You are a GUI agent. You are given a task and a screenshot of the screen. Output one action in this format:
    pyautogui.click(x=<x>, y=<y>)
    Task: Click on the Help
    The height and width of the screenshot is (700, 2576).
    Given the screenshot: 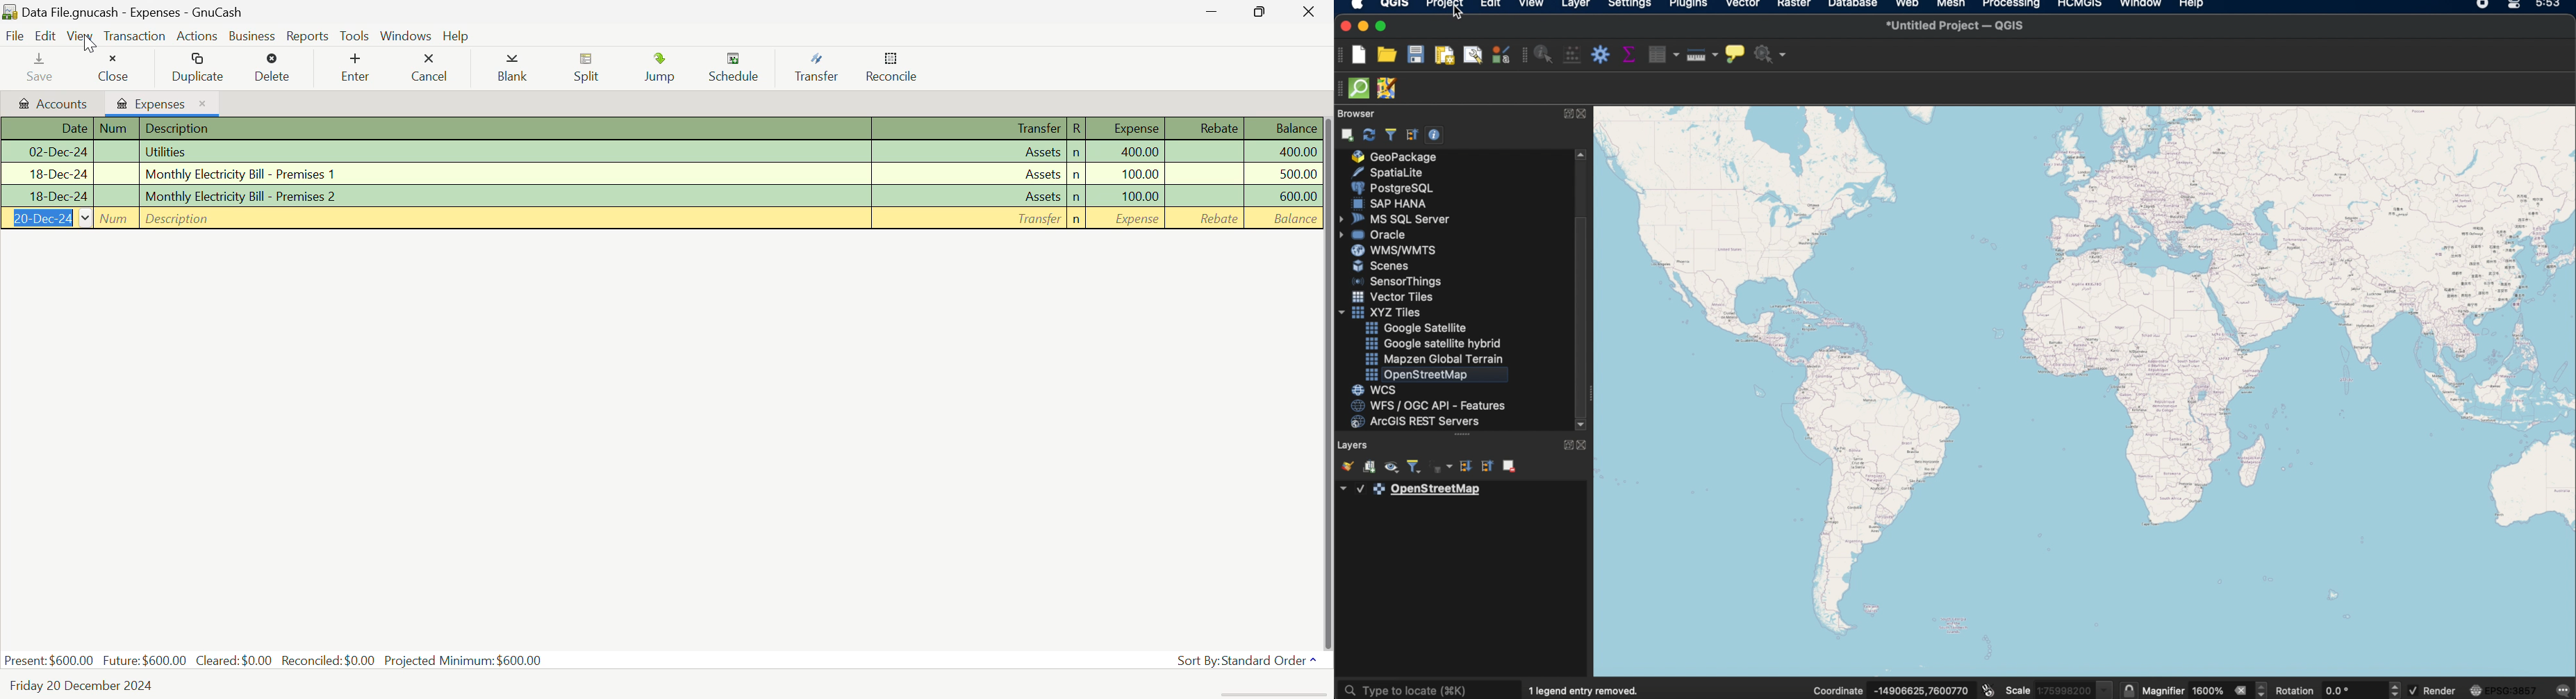 What is the action you would take?
    pyautogui.click(x=456, y=35)
    